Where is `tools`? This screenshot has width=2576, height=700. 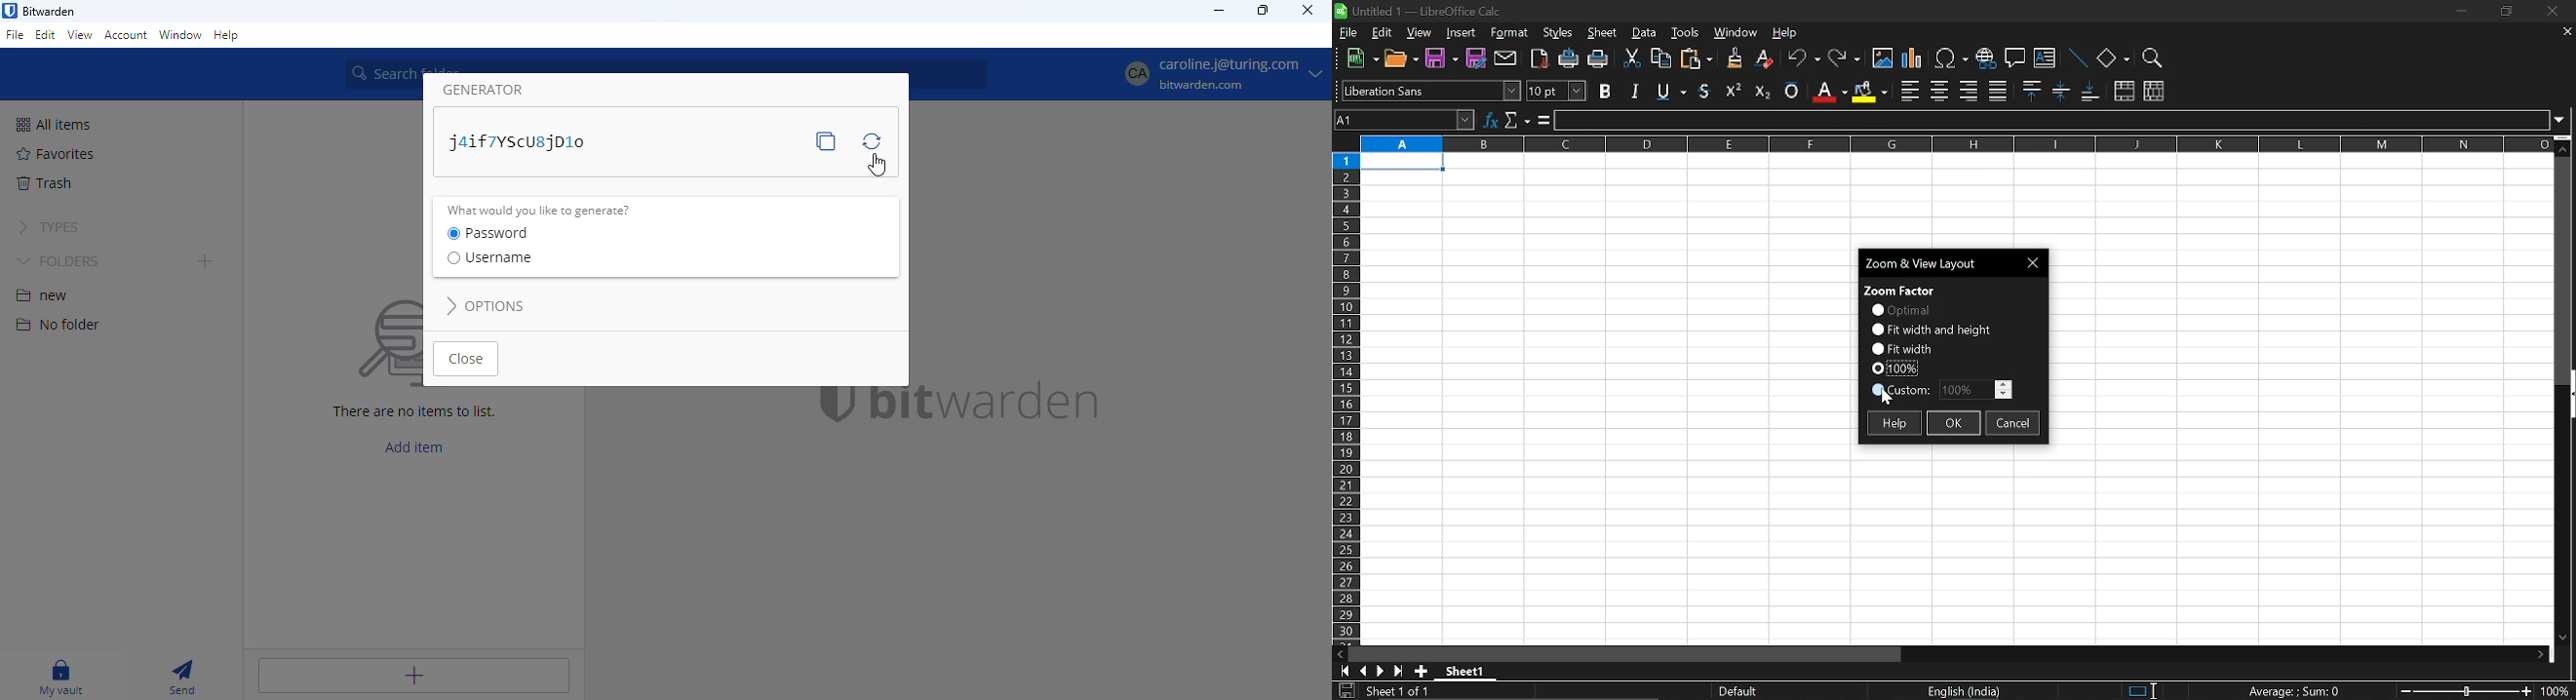
tools is located at coordinates (1686, 32).